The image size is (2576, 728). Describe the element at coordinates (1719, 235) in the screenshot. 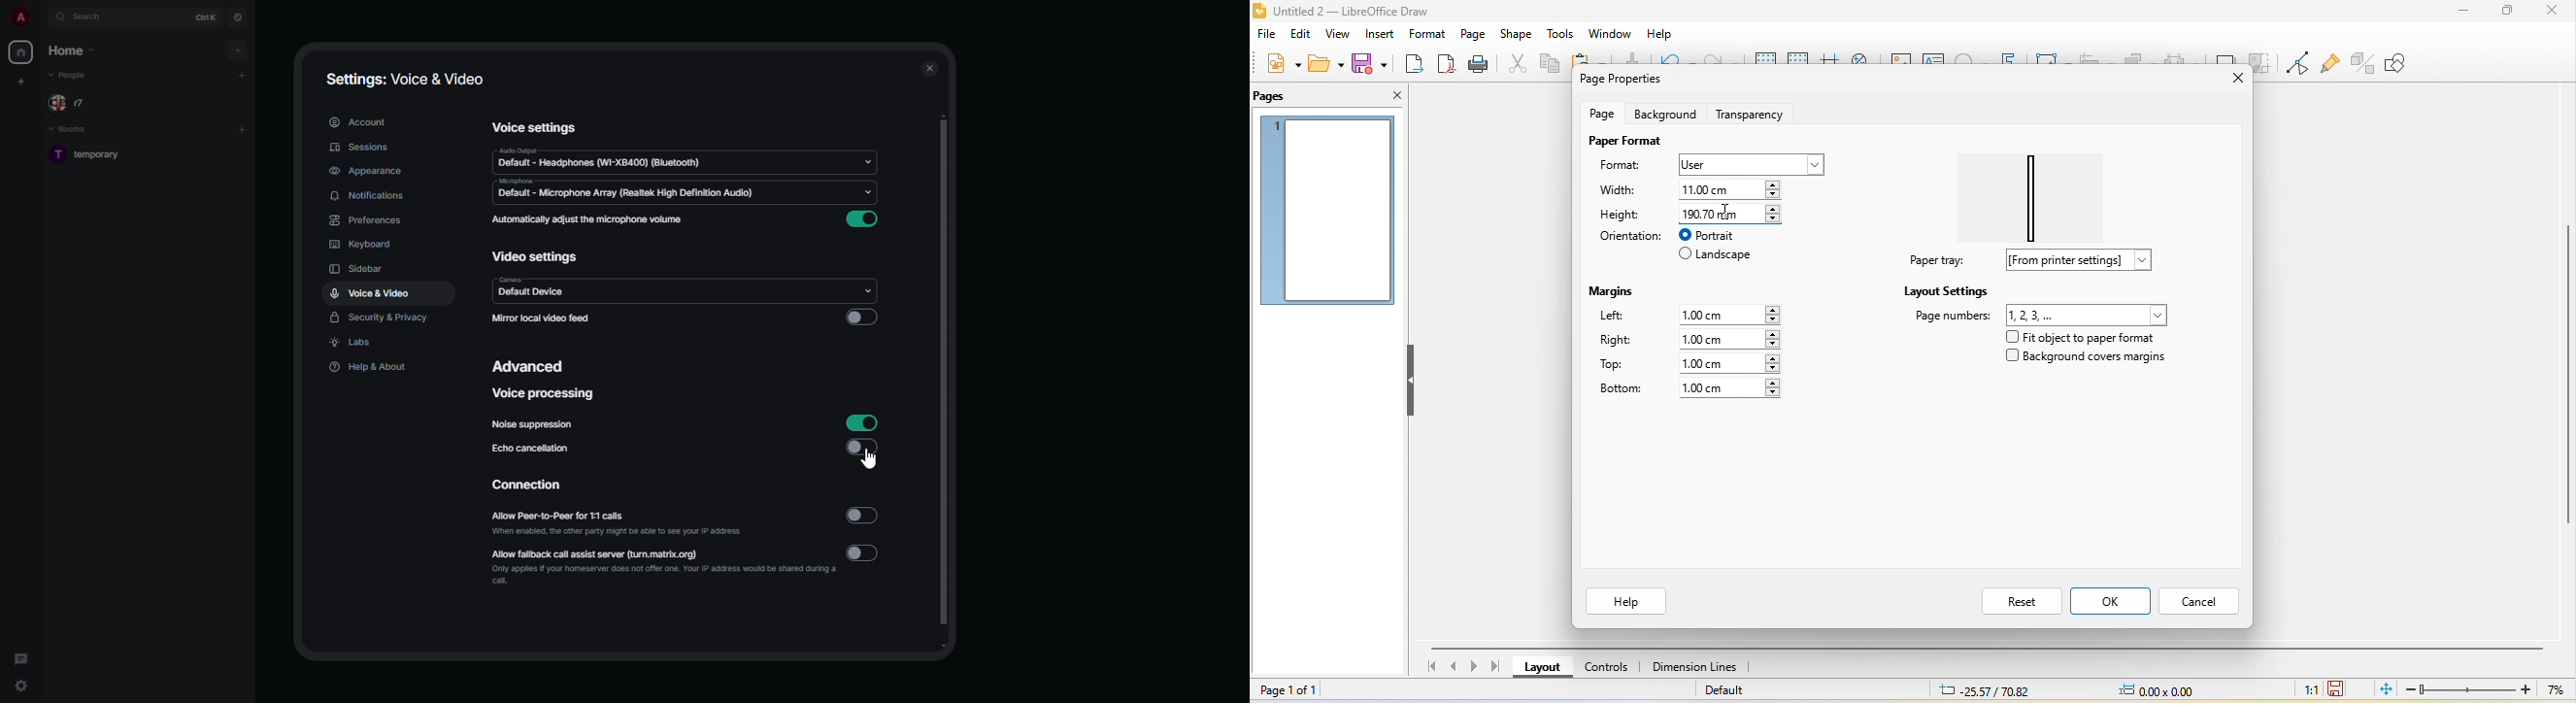

I see `portrait` at that location.